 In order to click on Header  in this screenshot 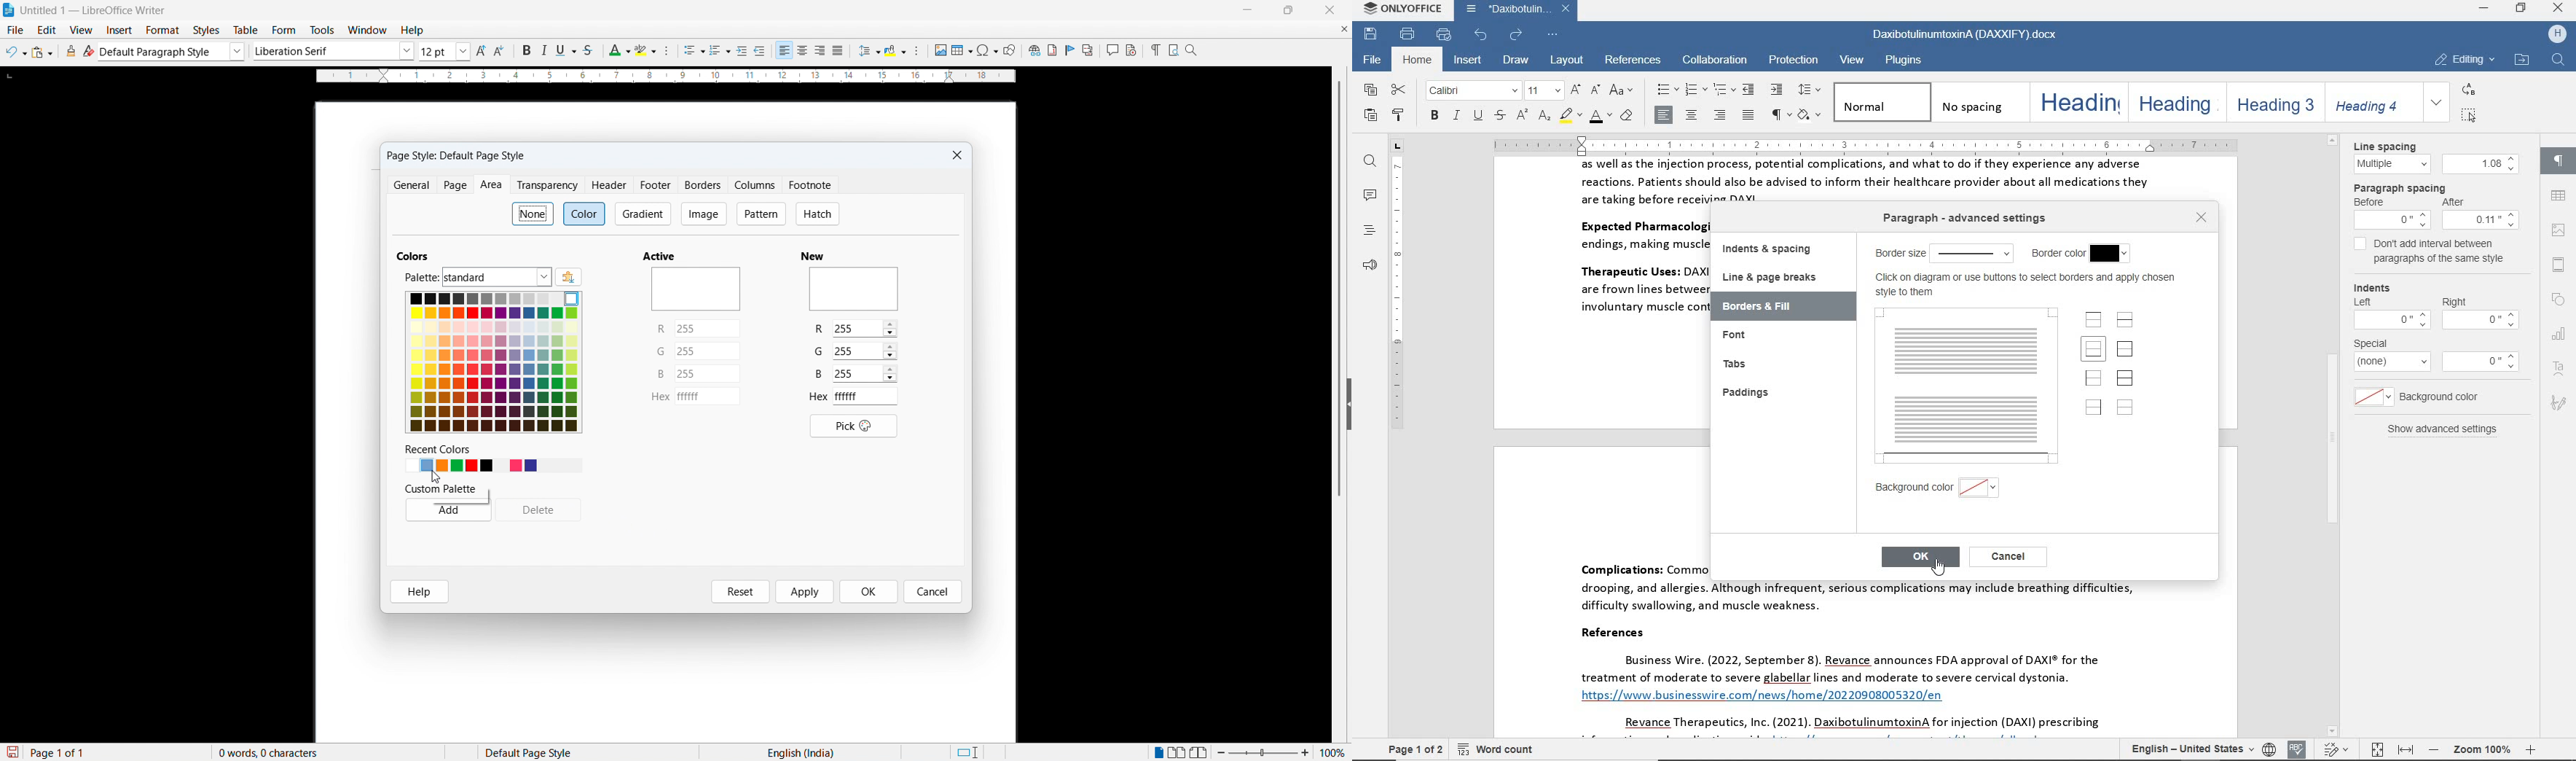, I will do `click(611, 186)`.